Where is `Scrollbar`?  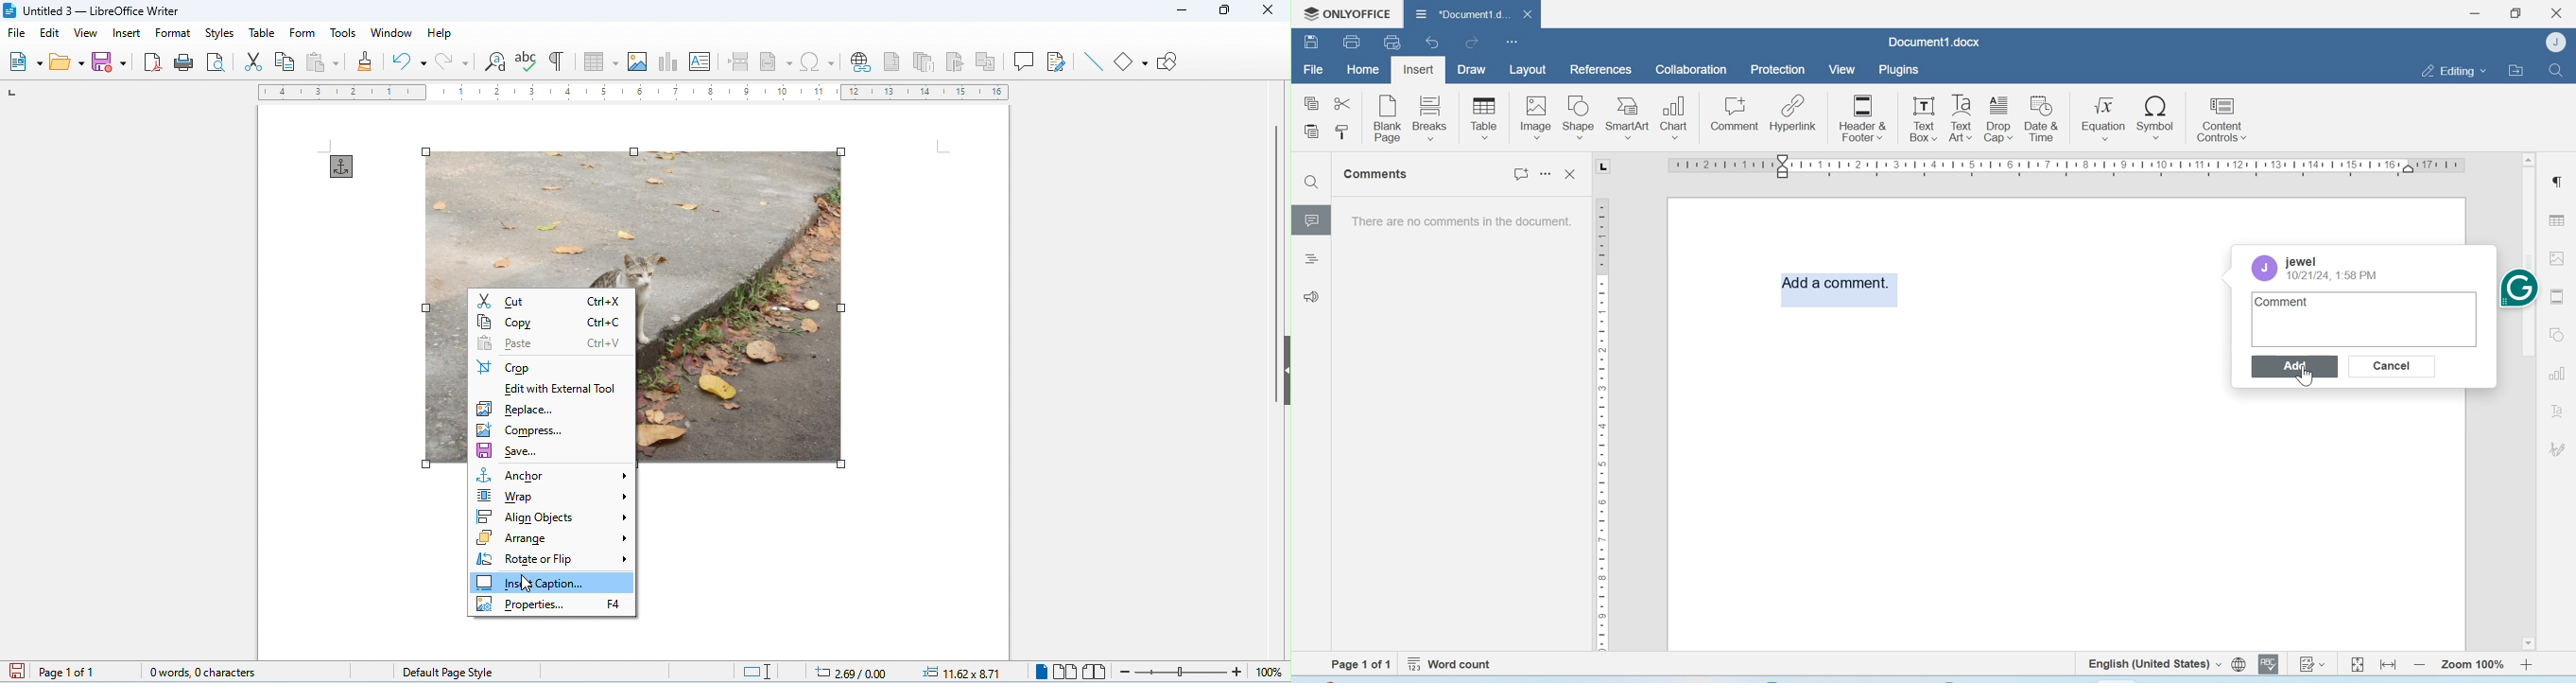
Scrollbar is located at coordinates (2528, 481).